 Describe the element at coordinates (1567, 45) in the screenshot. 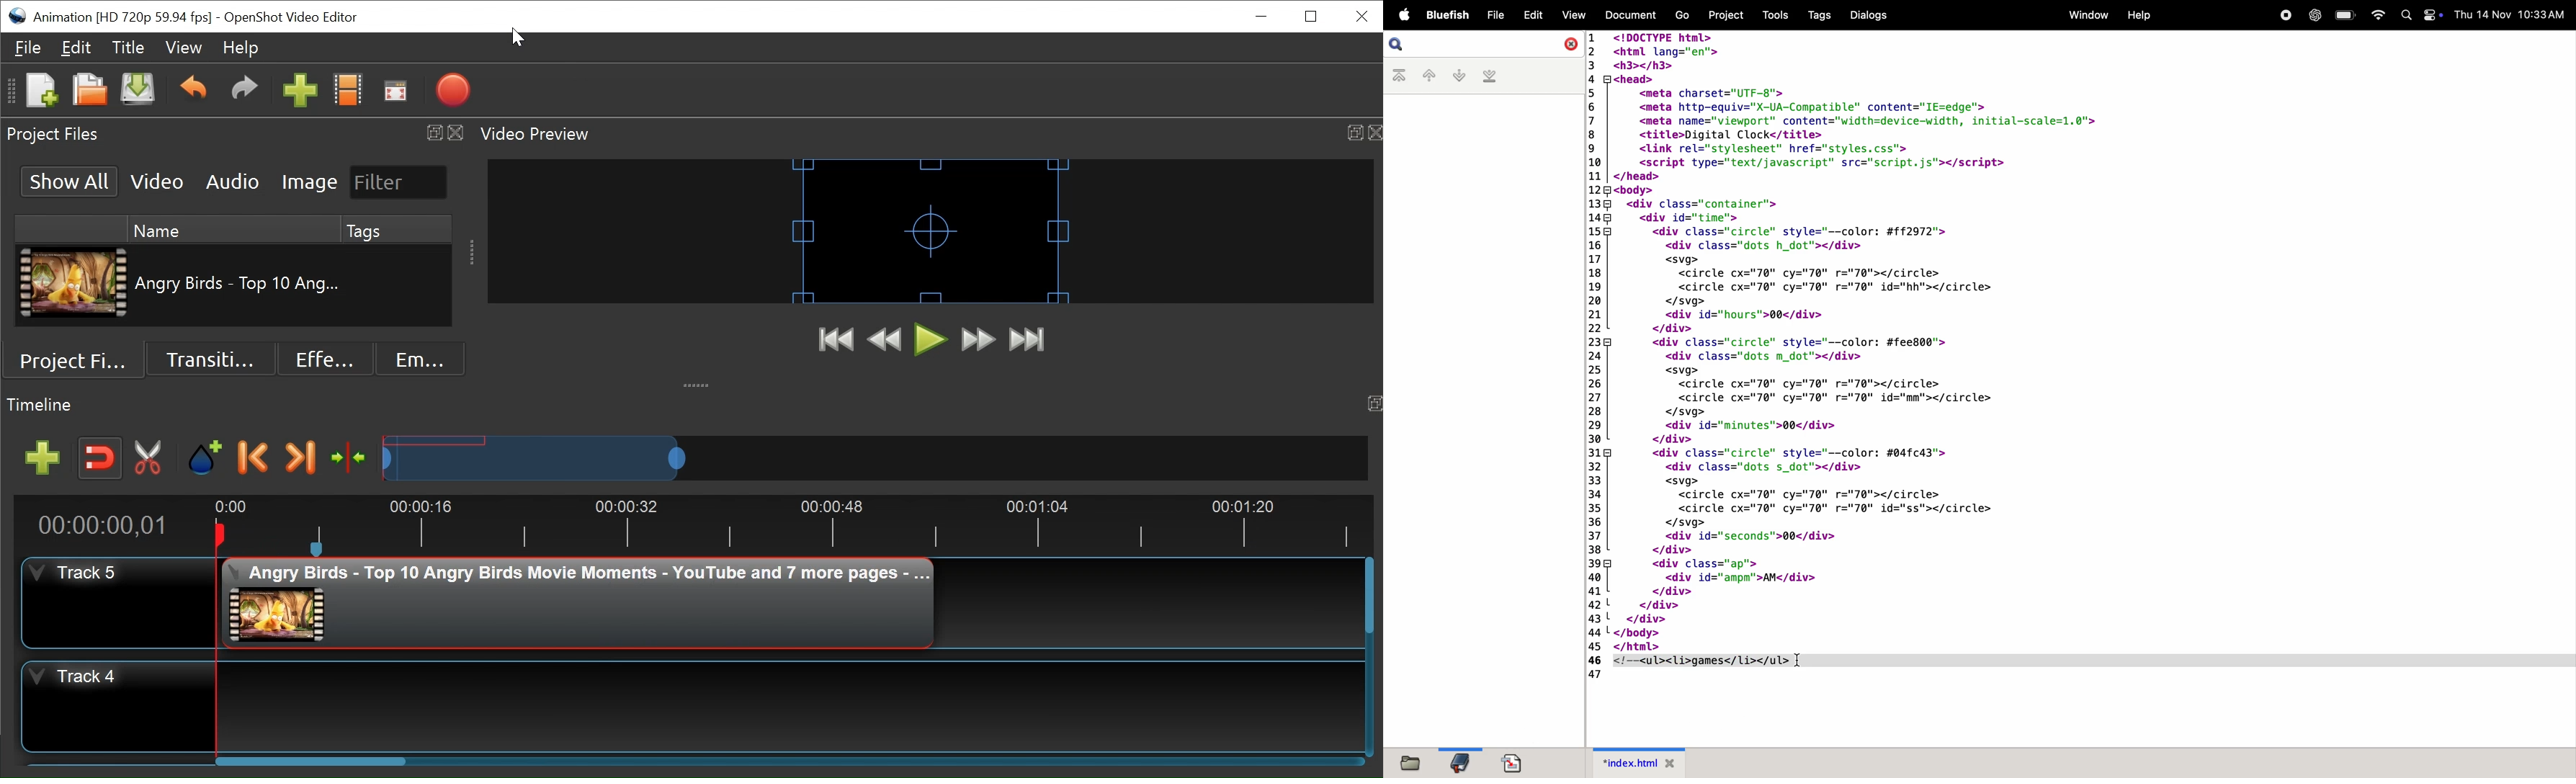

I see `close` at that location.